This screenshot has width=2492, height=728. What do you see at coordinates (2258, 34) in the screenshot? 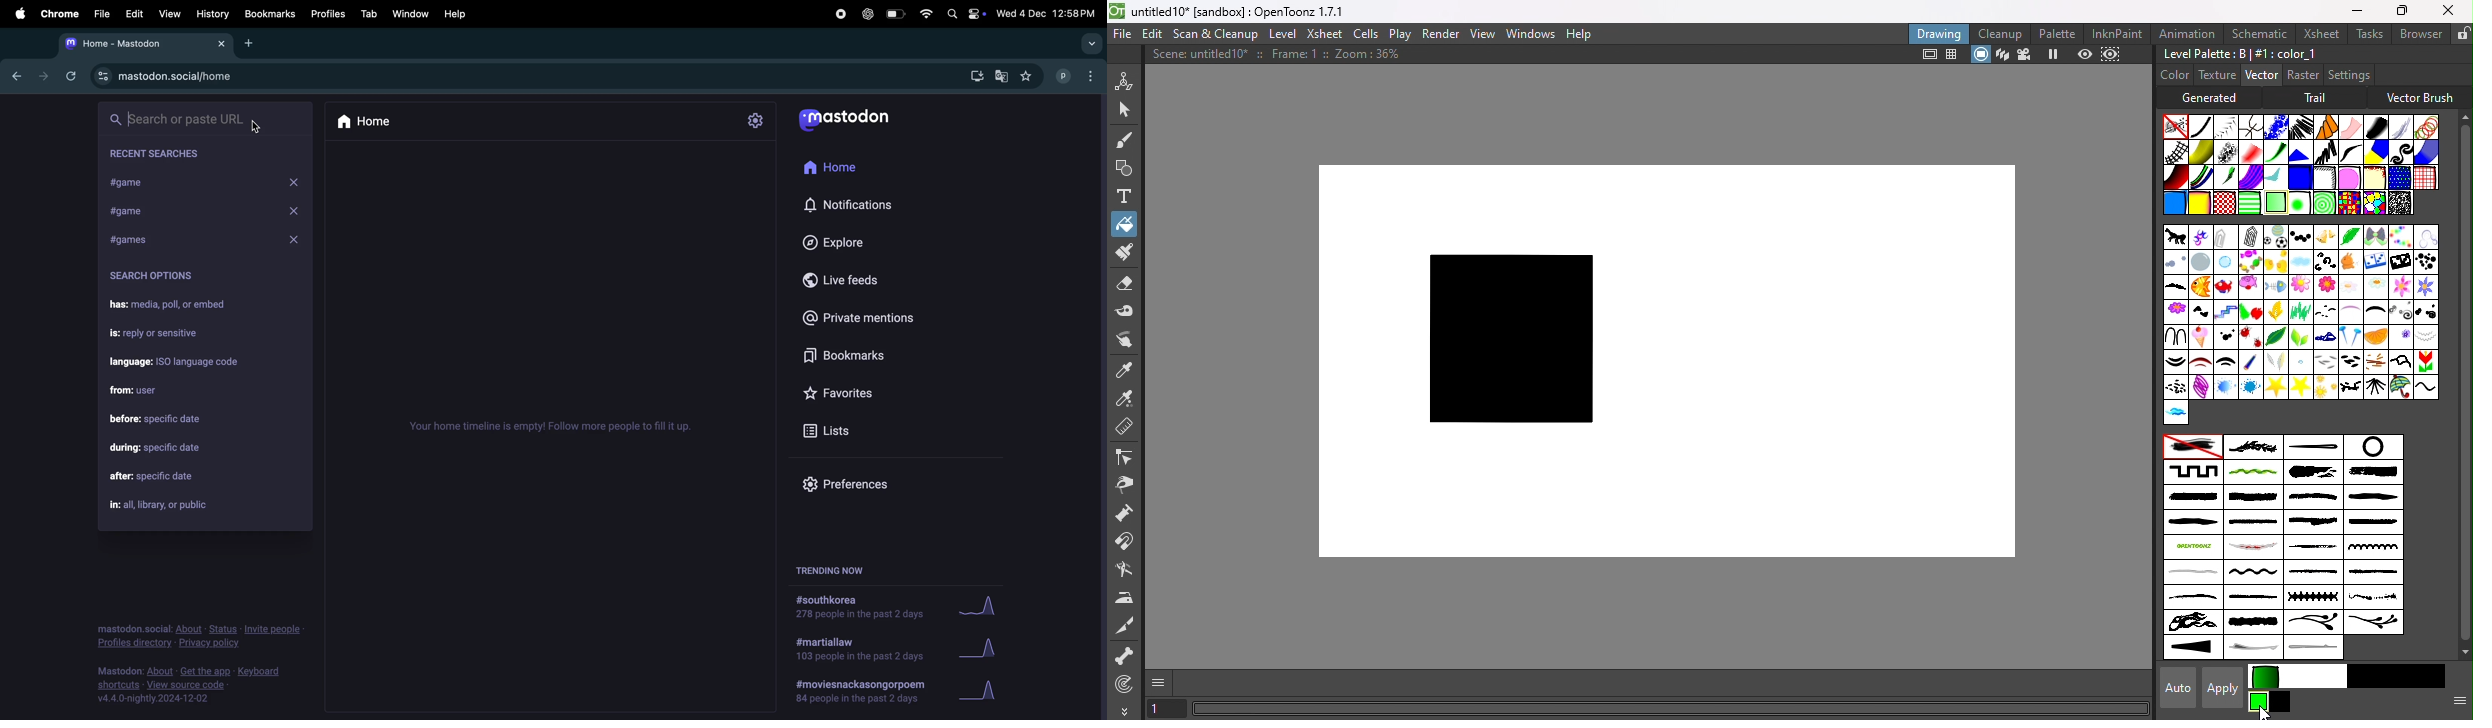
I see `Schematic` at bounding box center [2258, 34].